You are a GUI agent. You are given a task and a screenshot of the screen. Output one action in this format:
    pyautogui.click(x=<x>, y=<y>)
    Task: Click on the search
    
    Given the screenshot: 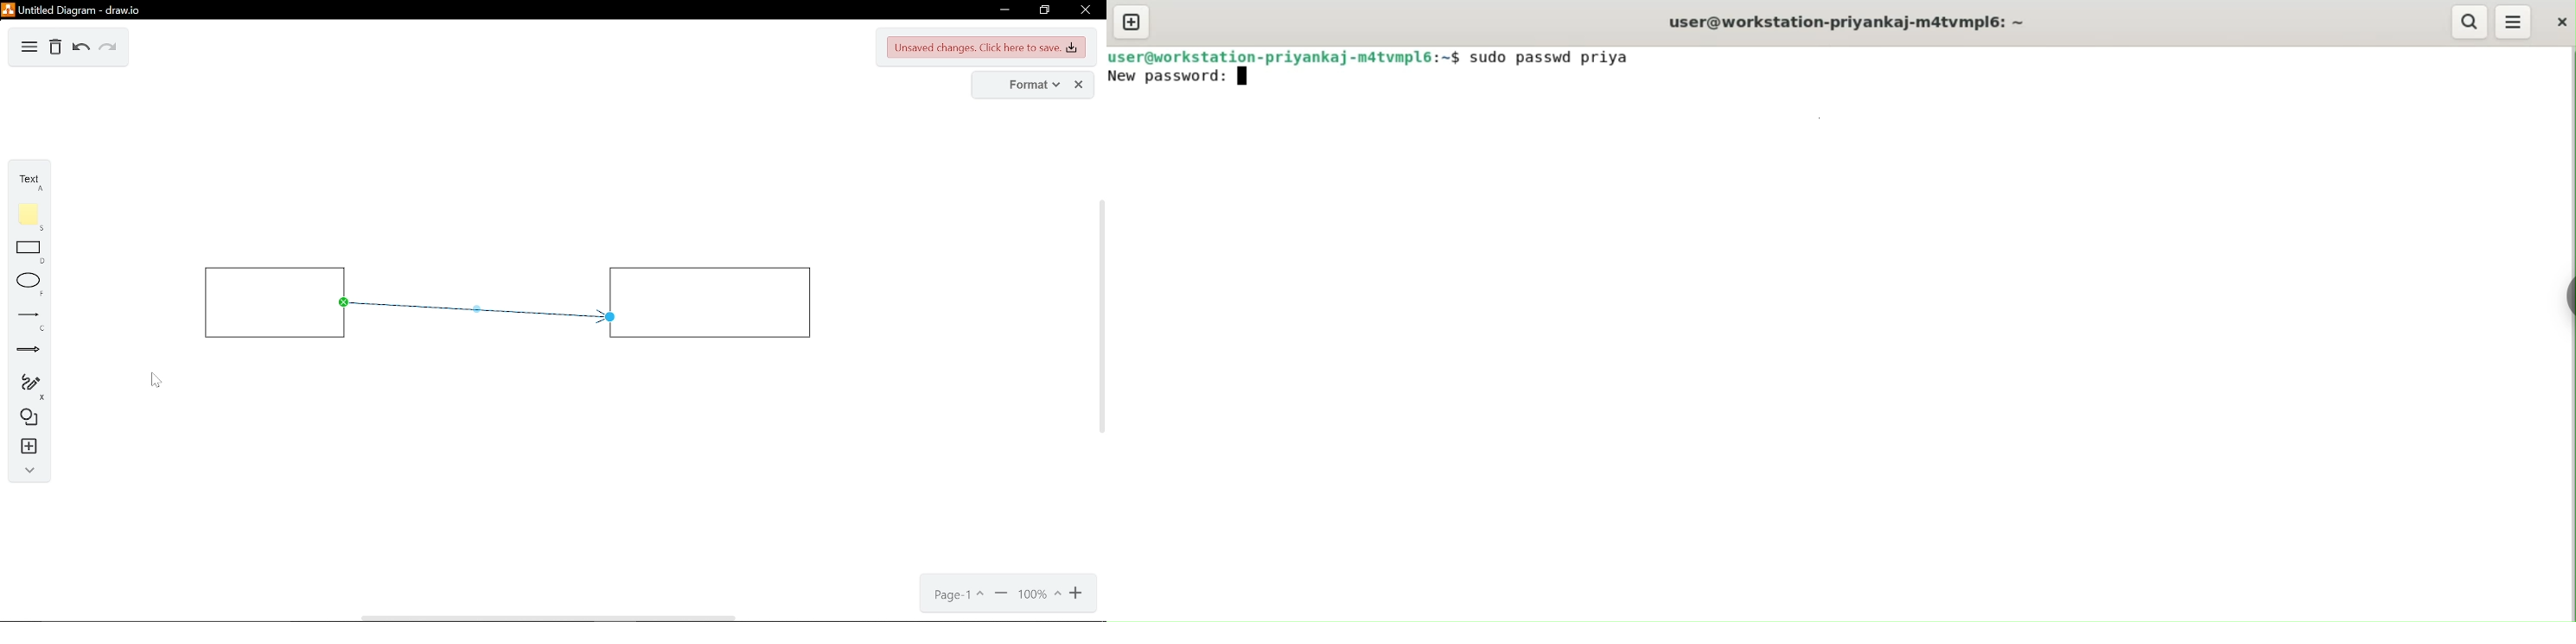 What is the action you would take?
    pyautogui.click(x=2469, y=22)
    